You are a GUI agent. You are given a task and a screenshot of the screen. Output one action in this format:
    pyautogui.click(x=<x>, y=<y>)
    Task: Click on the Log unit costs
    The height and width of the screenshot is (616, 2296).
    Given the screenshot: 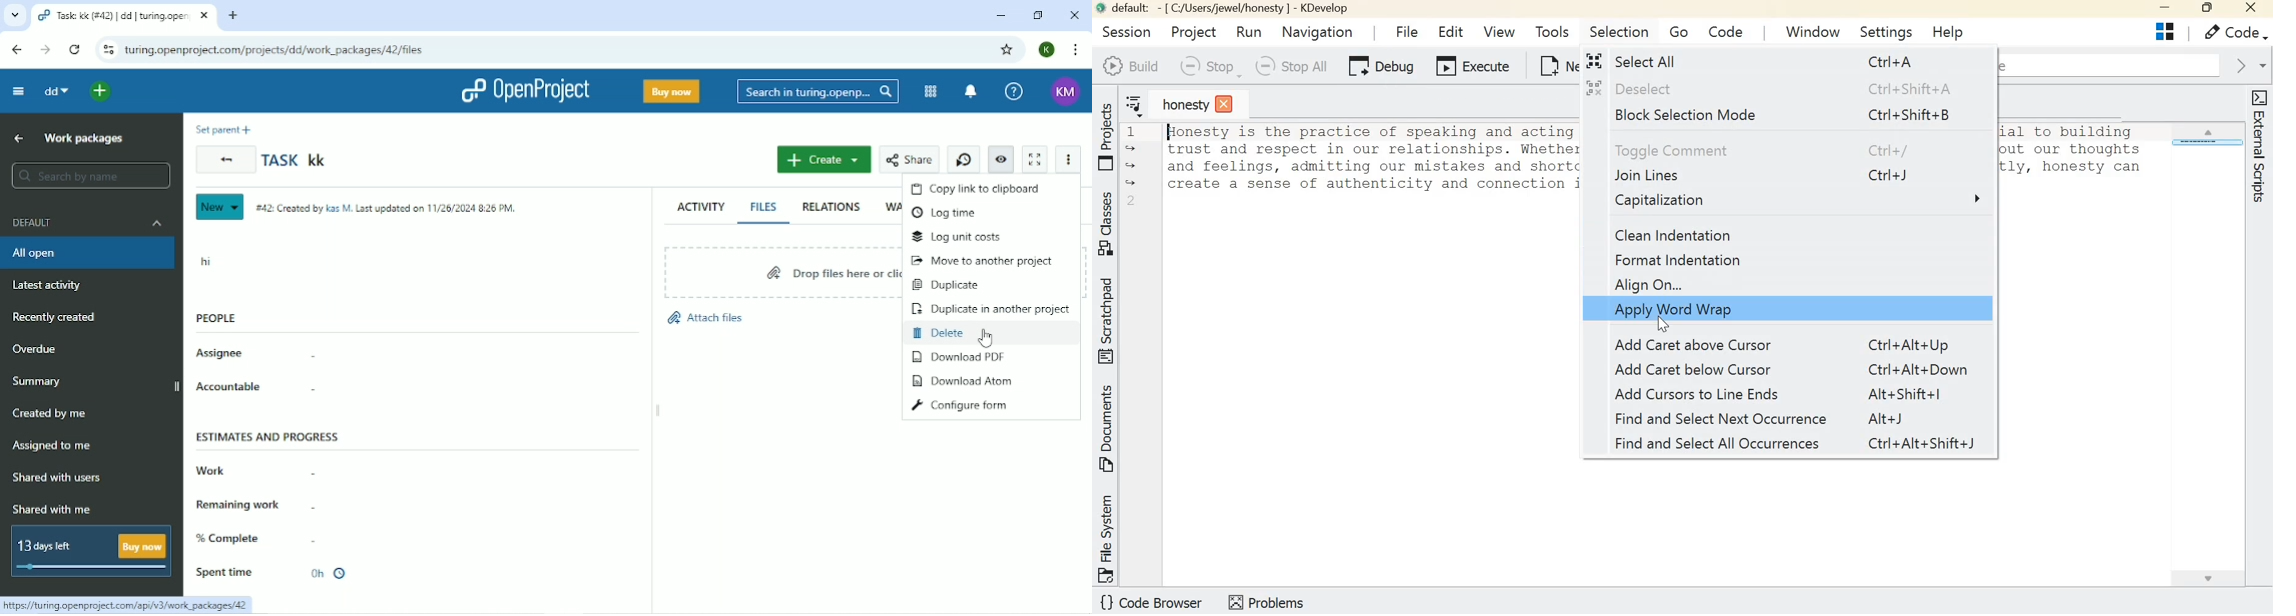 What is the action you would take?
    pyautogui.click(x=959, y=237)
    